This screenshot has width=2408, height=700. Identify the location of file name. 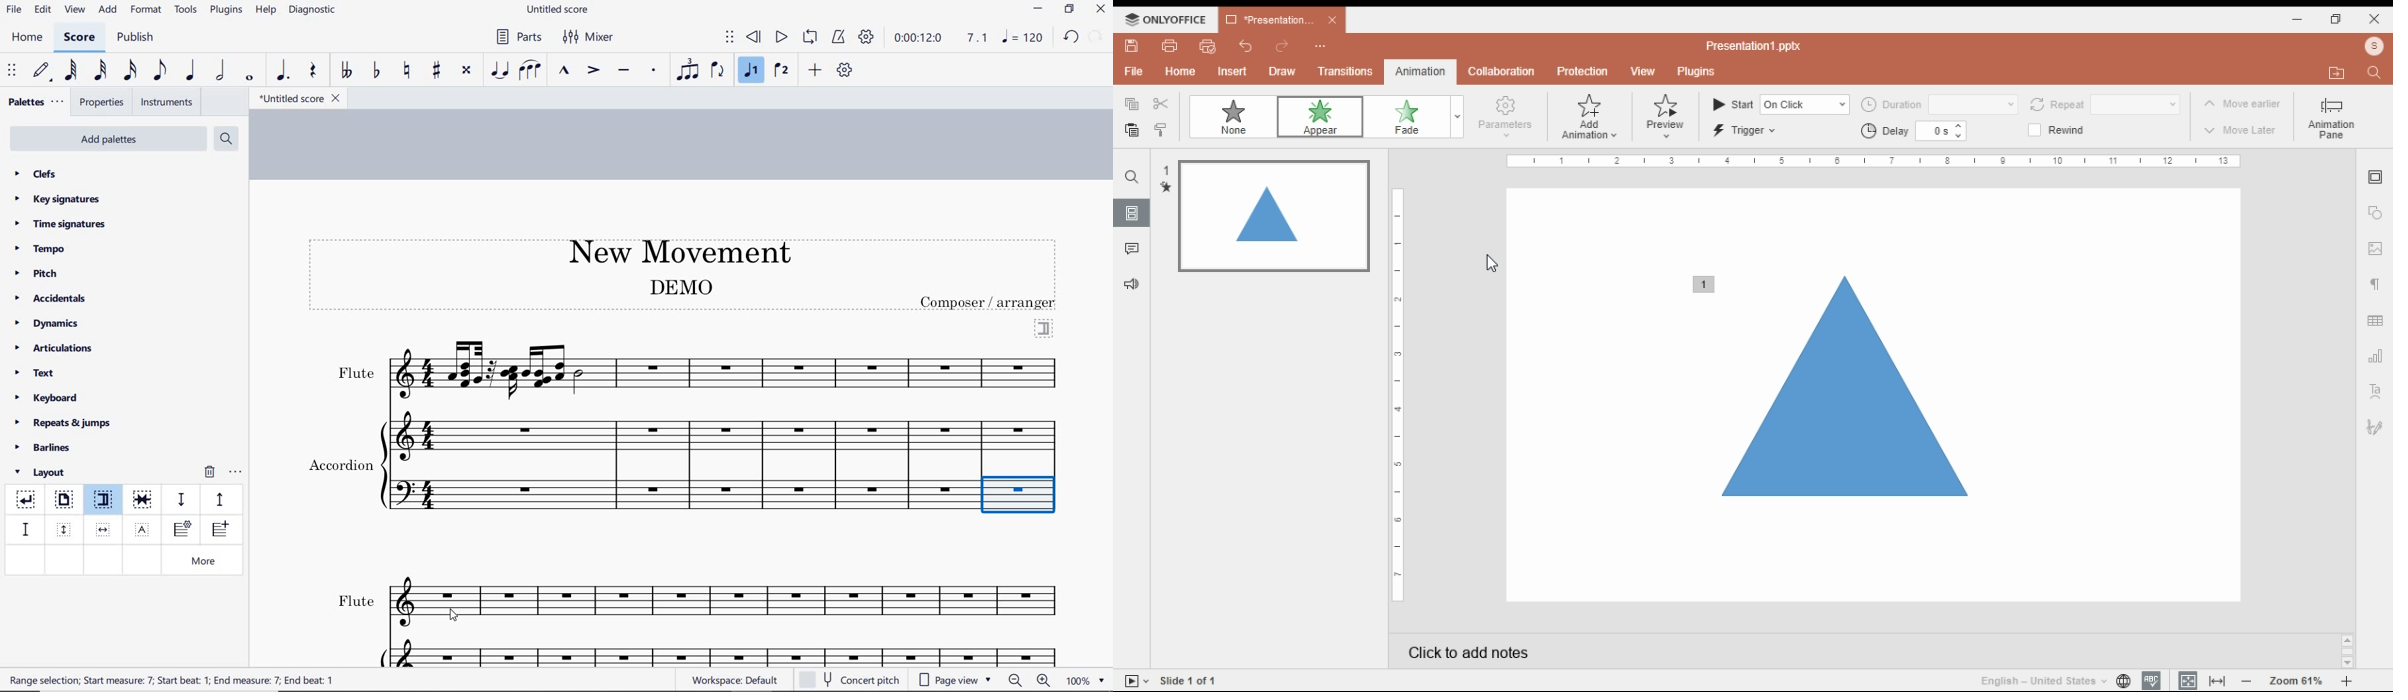
(559, 10).